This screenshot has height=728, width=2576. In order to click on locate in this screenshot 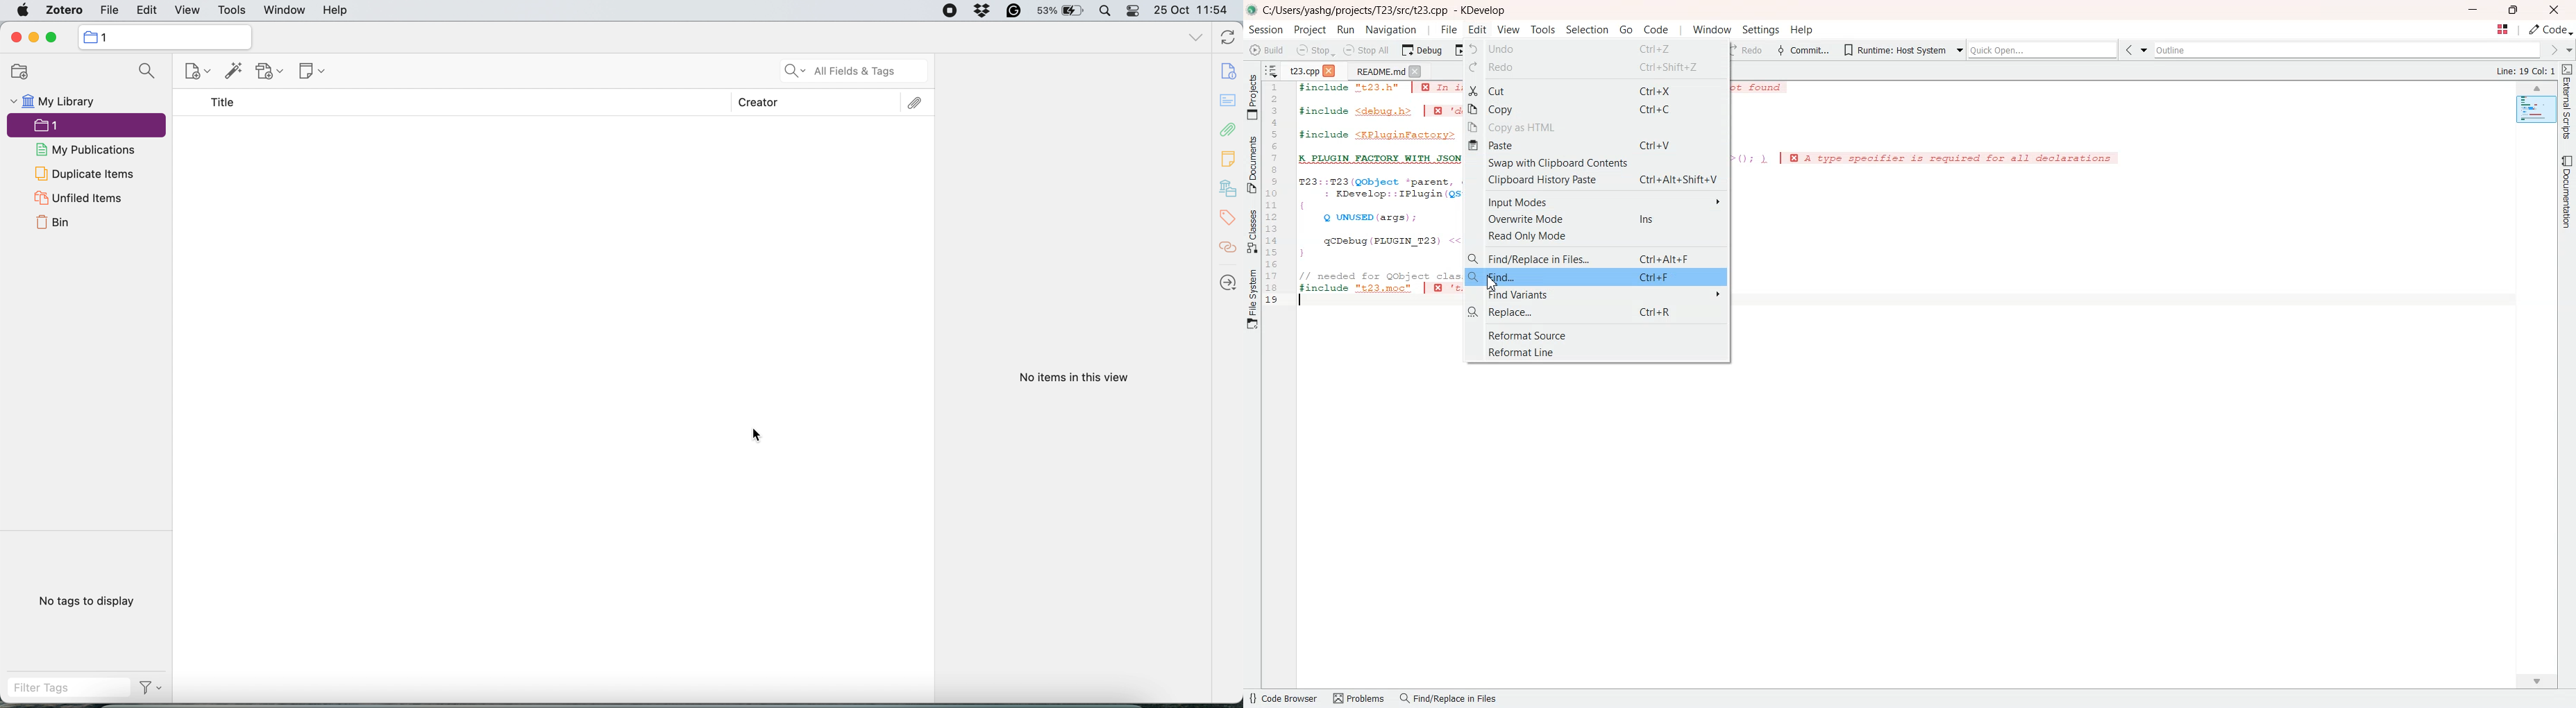, I will do `click(1230, 279)`.